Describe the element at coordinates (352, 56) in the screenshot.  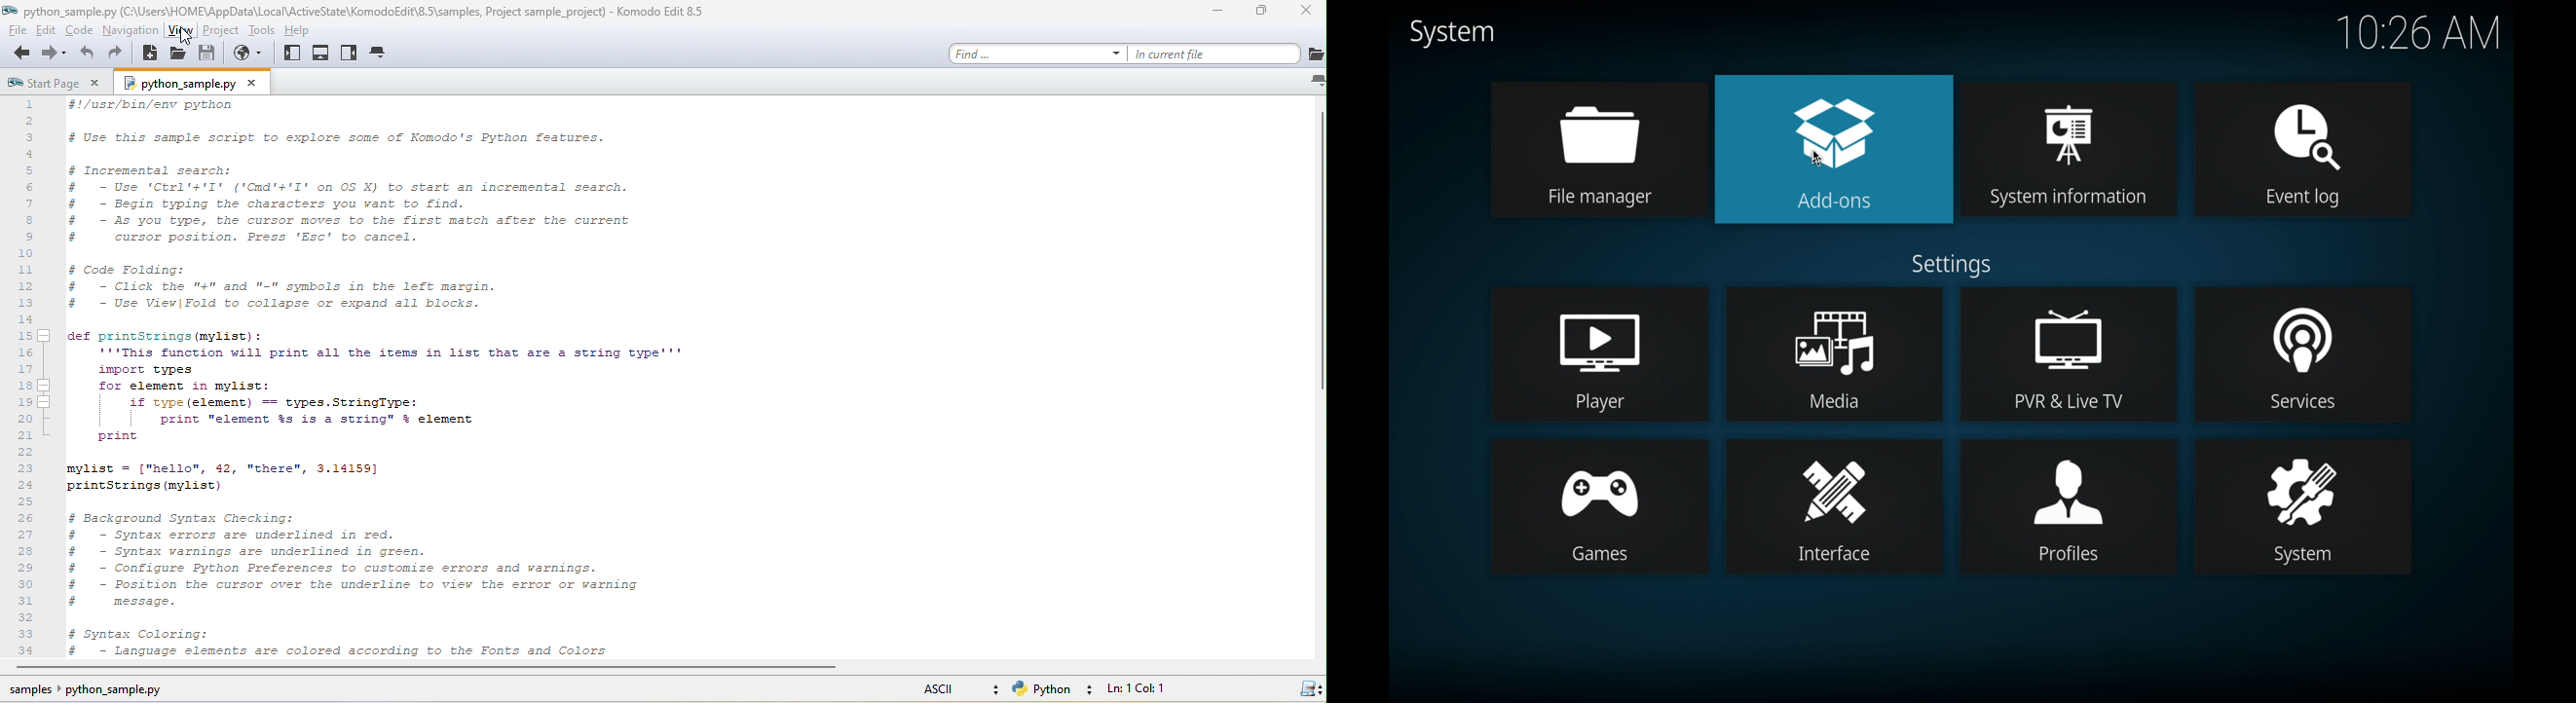
I see `right pane` at that location.